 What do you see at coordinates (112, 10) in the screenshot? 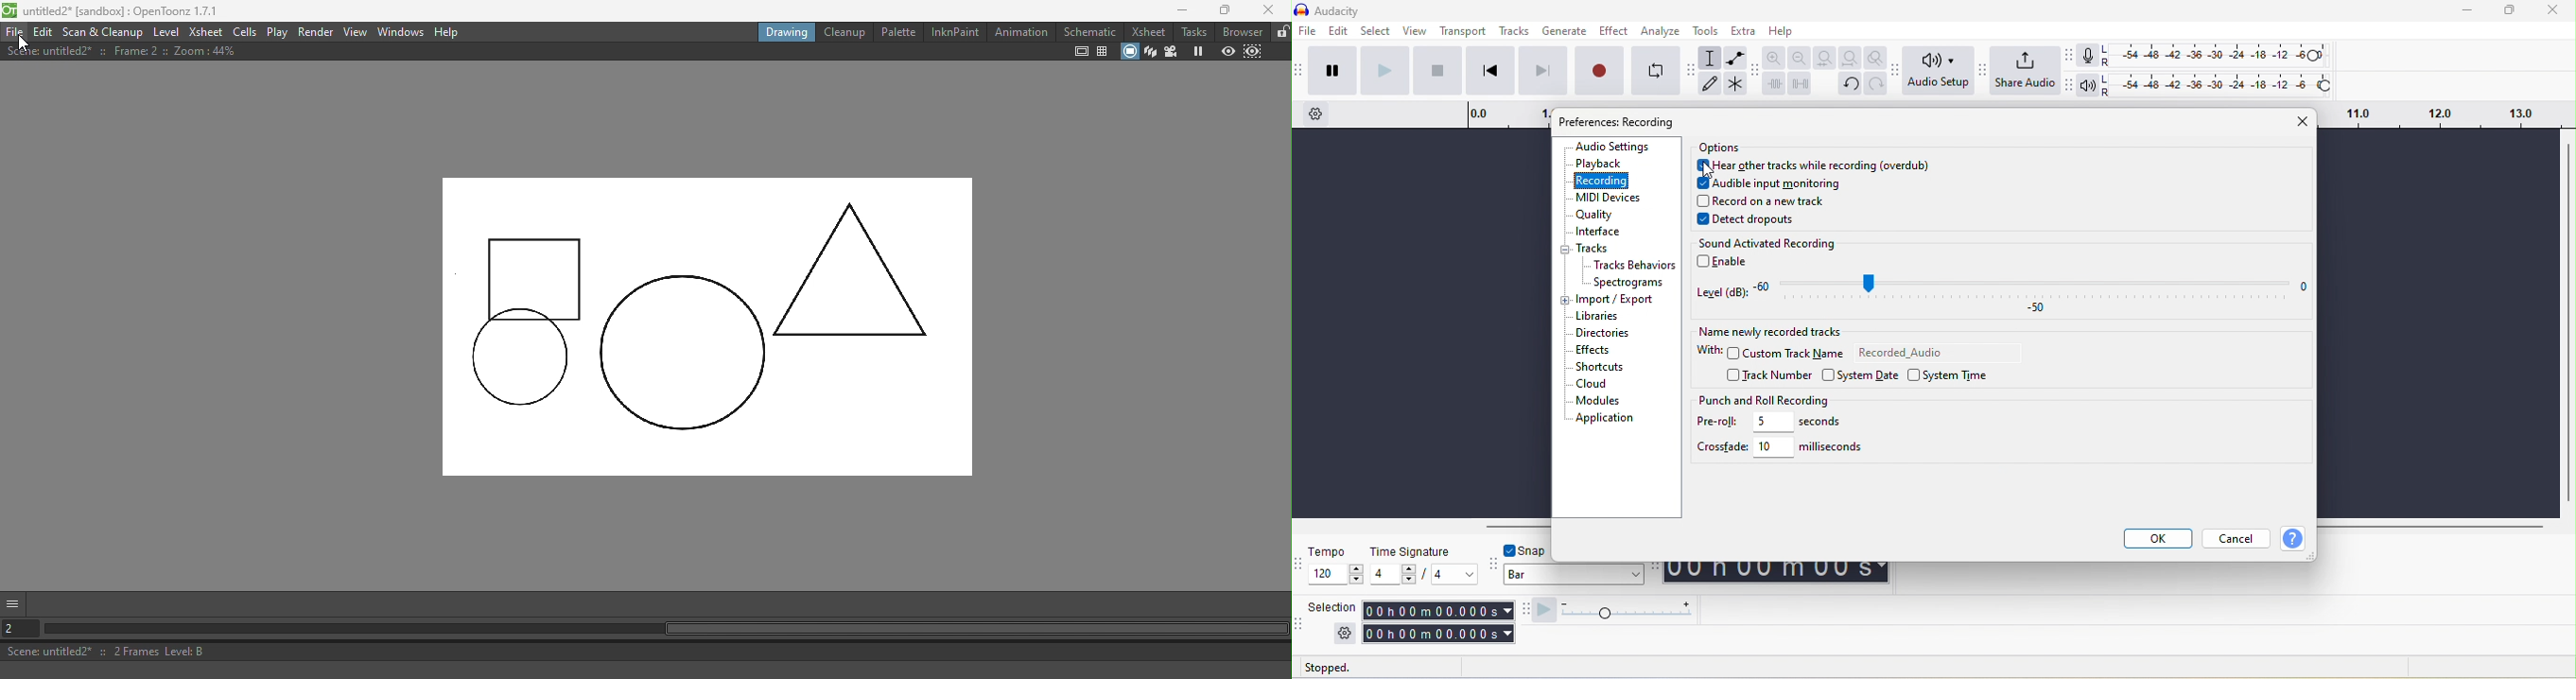
I see `untitled2* [sandbox] : OpenToonz 1.7.1` at bounding box center [112, 10].